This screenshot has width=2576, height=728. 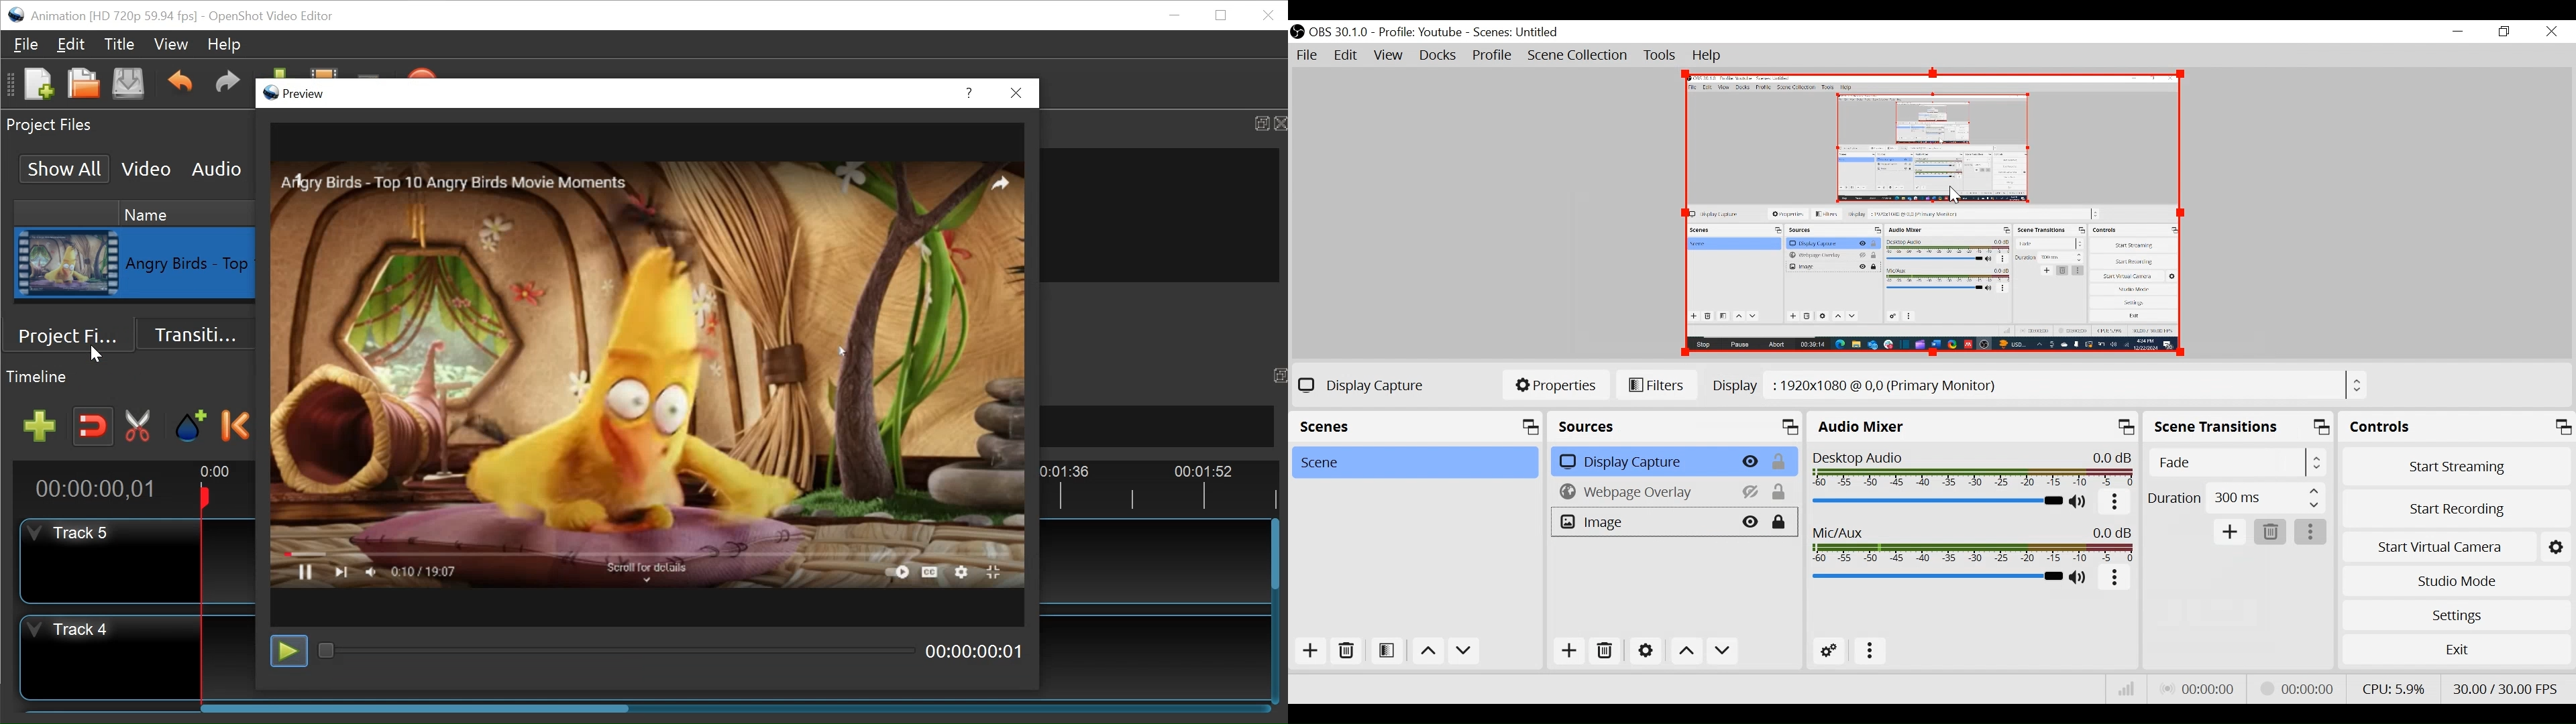 I want to click on Move Up, so click(x=1427, y=652).